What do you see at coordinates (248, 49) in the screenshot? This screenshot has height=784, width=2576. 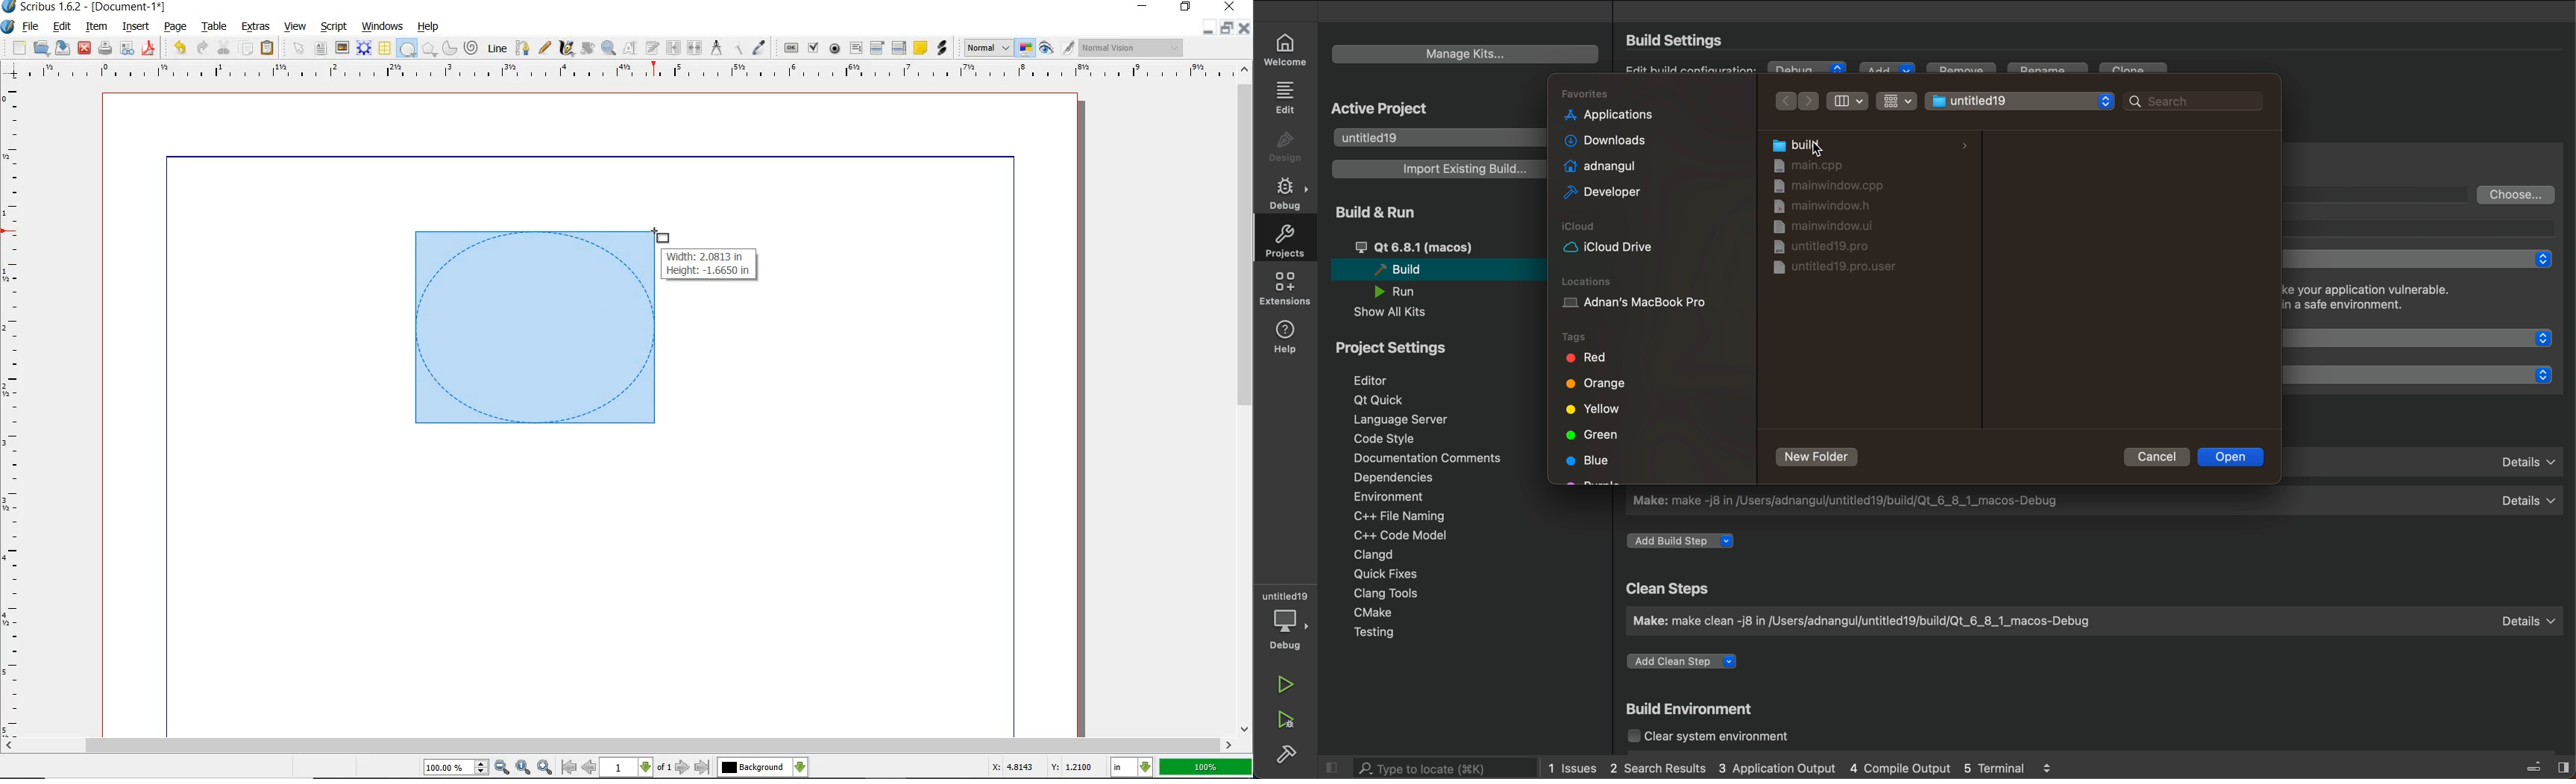 I see `COPY` at bounding box center [248, 49].